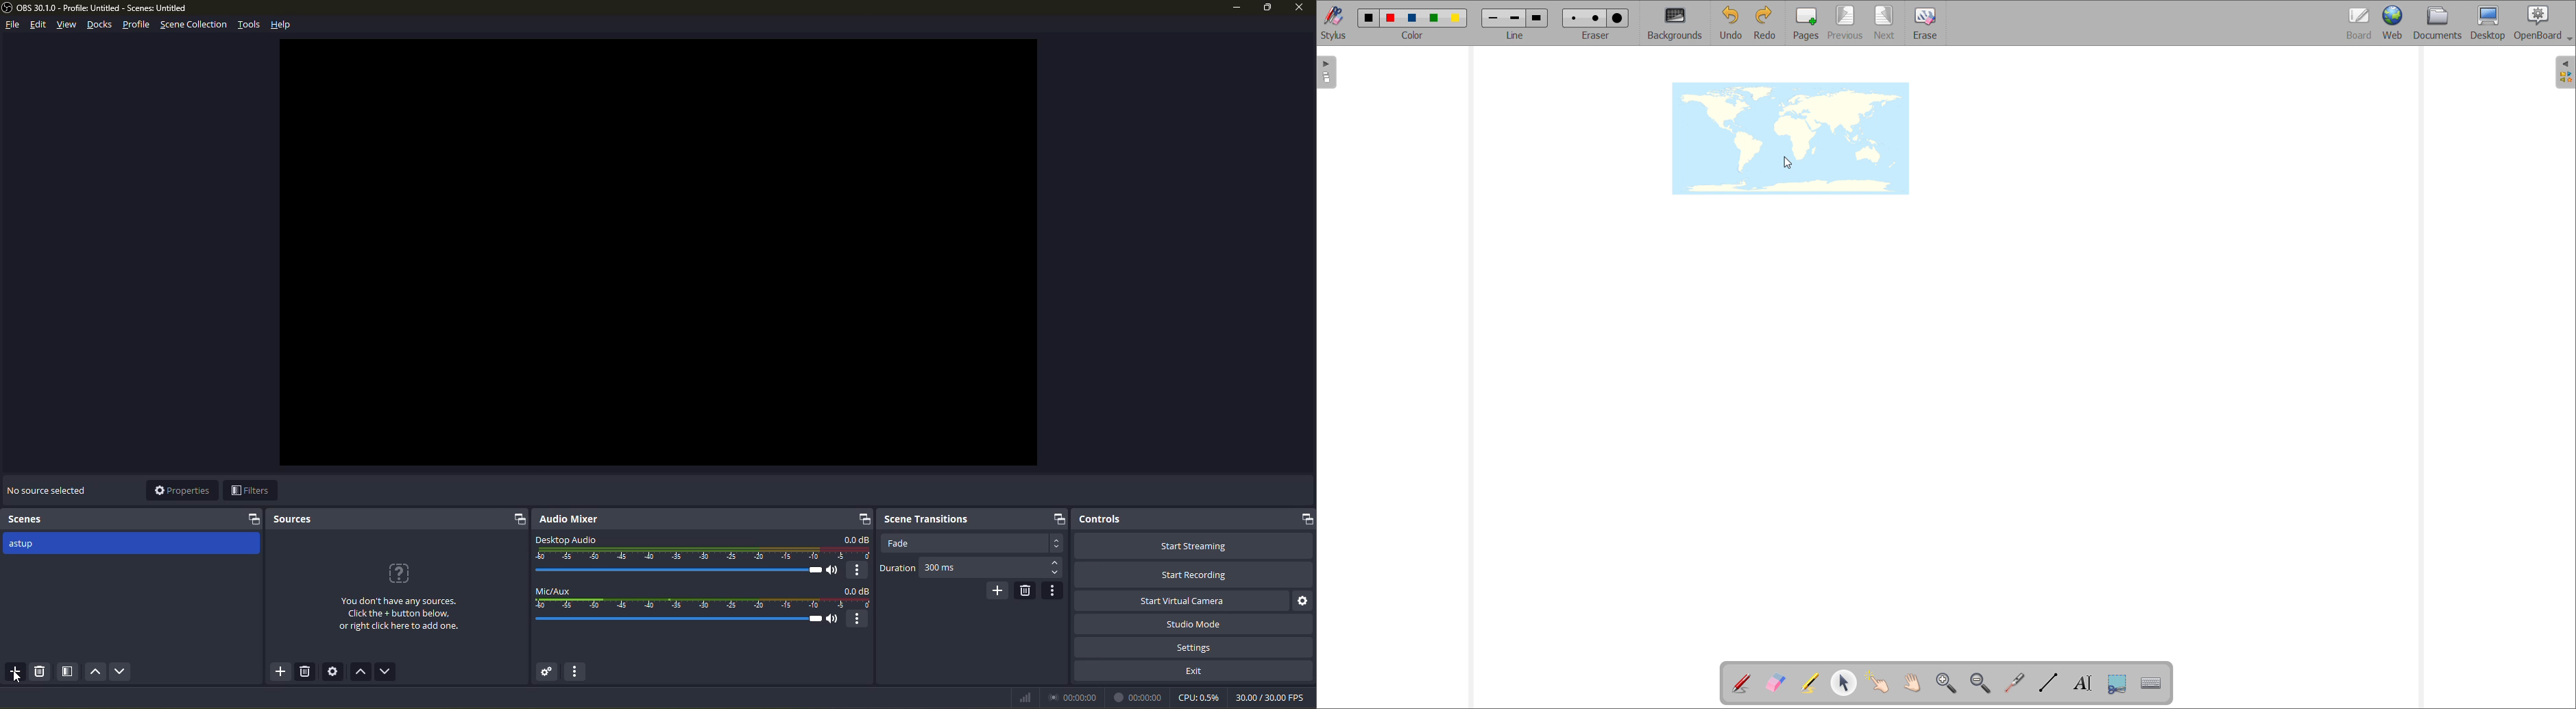 Image resolution: width=2576 pixels, height=728 pixels. I want to click on minimize, so click(1236, 8).